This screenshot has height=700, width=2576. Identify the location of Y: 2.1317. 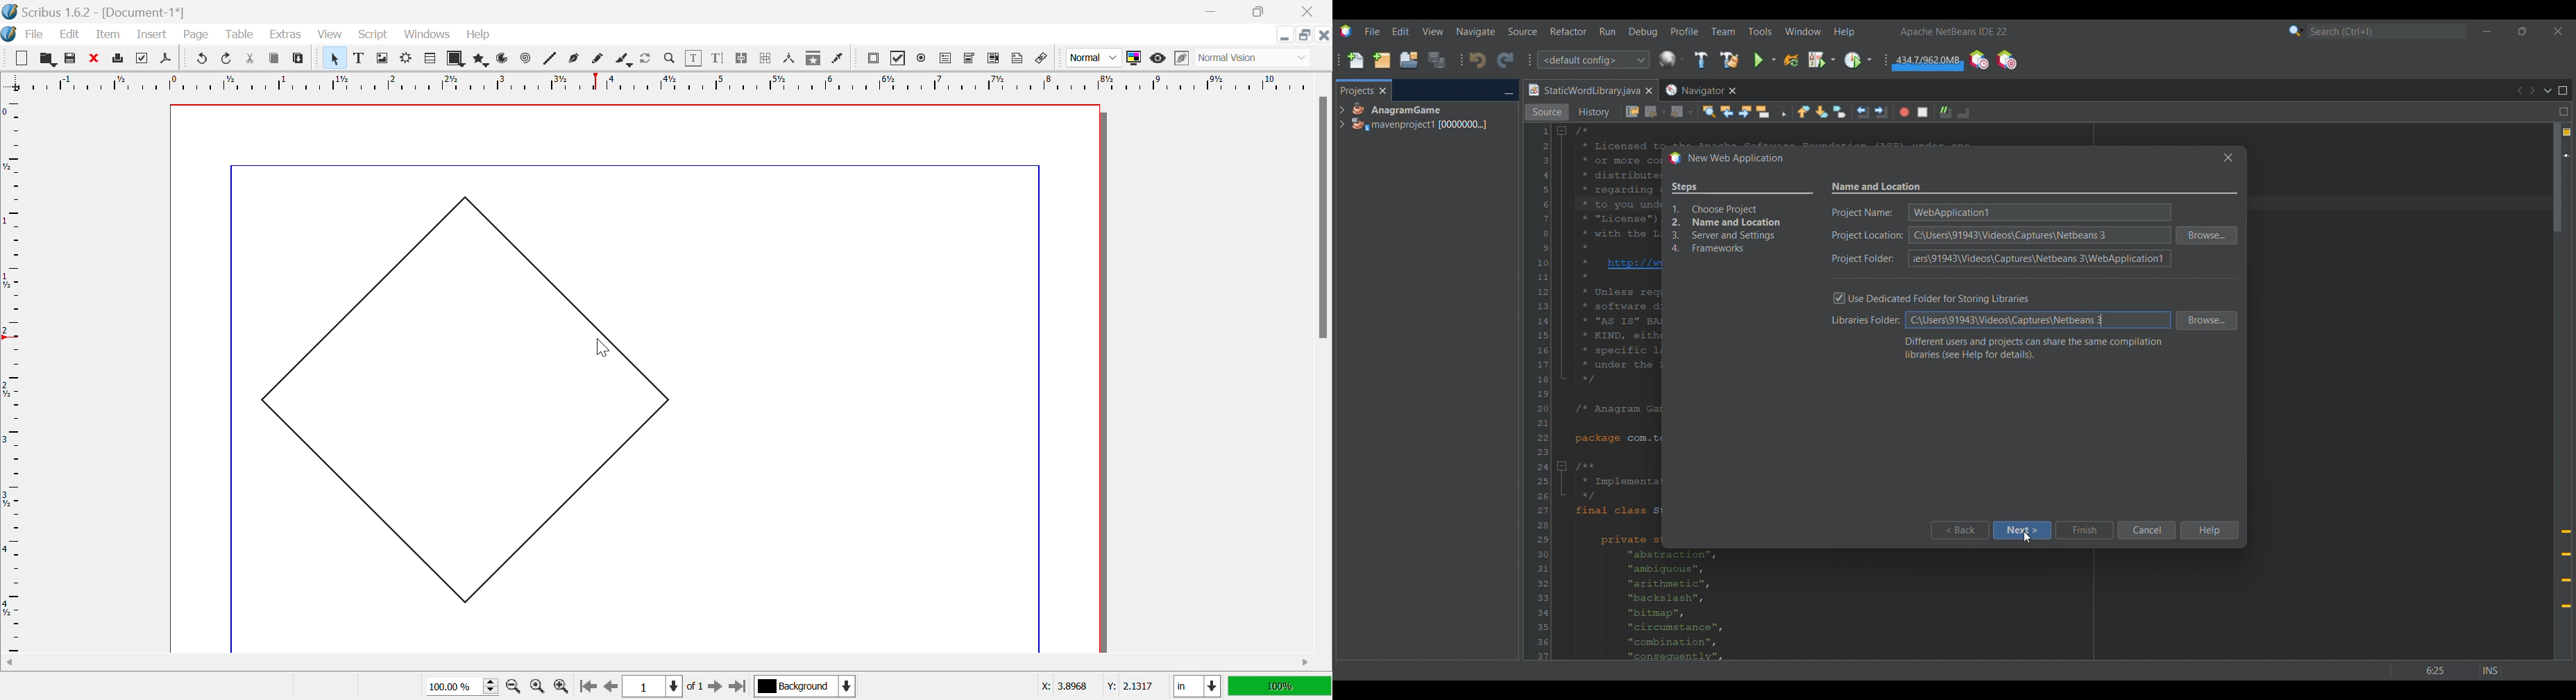
(1128, 686).